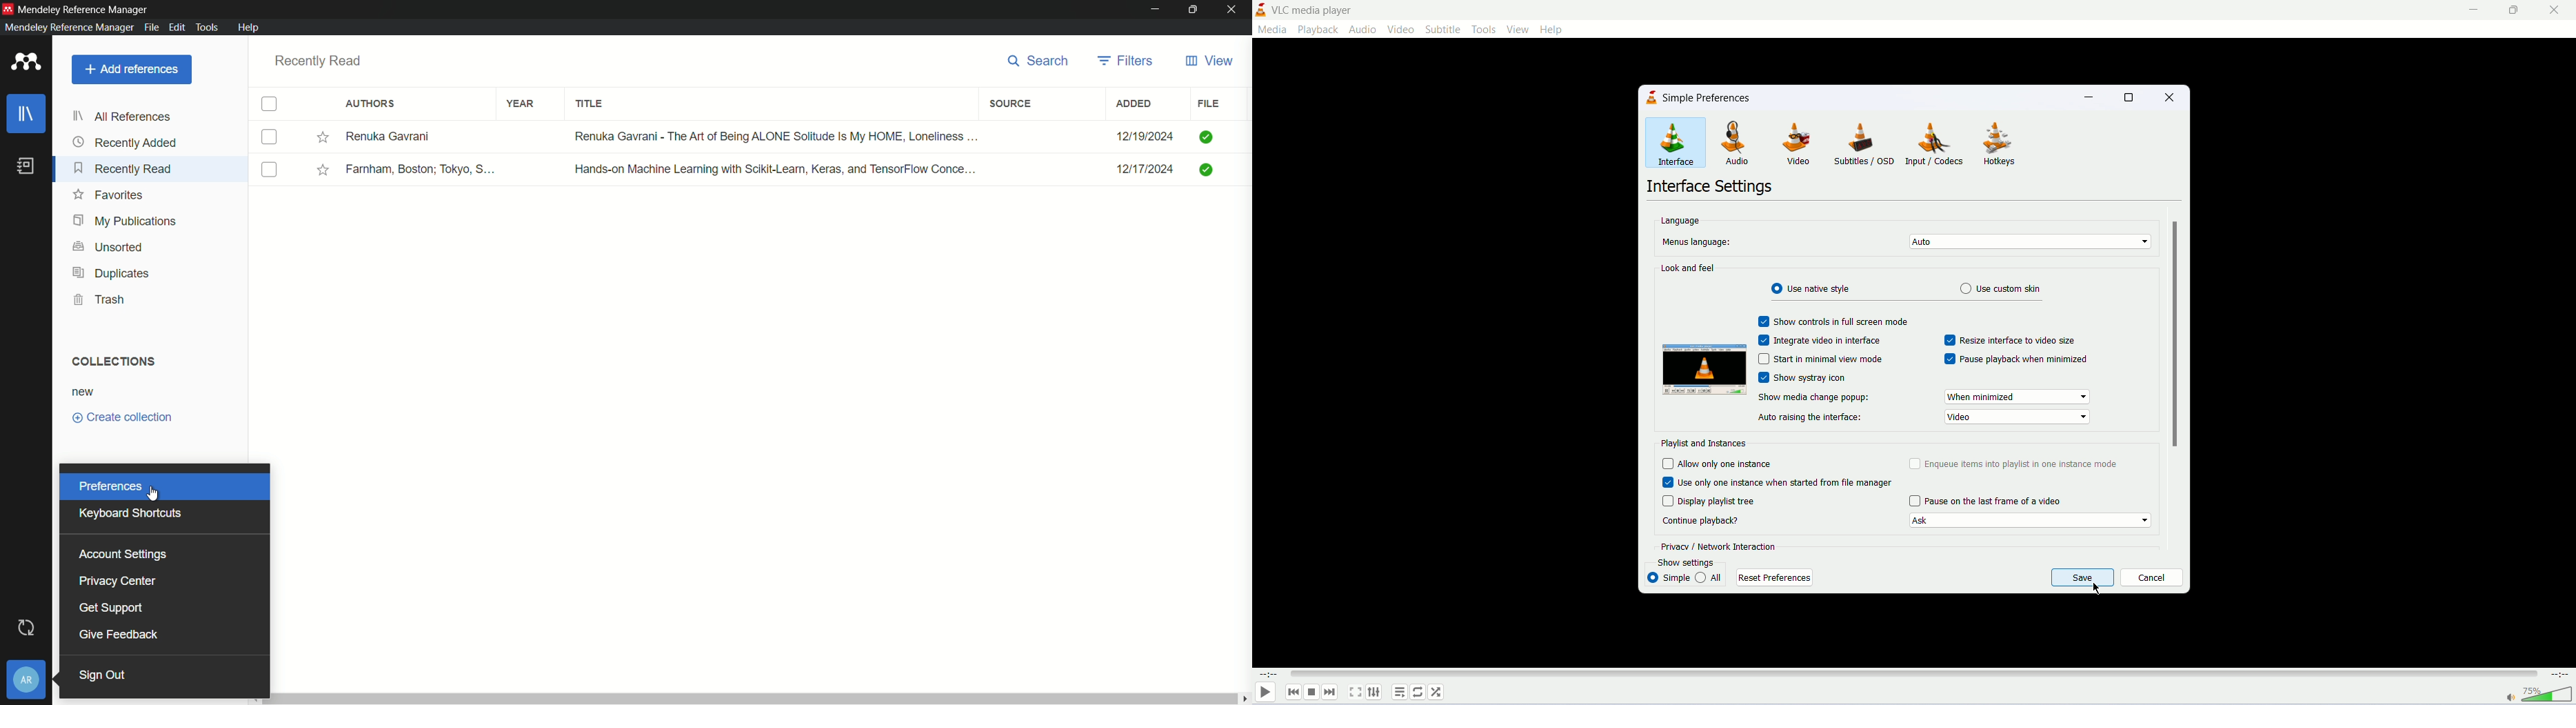 The height and width of the screenshot is (728, 2576). What do you see at coordinates (1265, 675) in the screenshot?
I see `played time` at bounding box center [1265, 675].